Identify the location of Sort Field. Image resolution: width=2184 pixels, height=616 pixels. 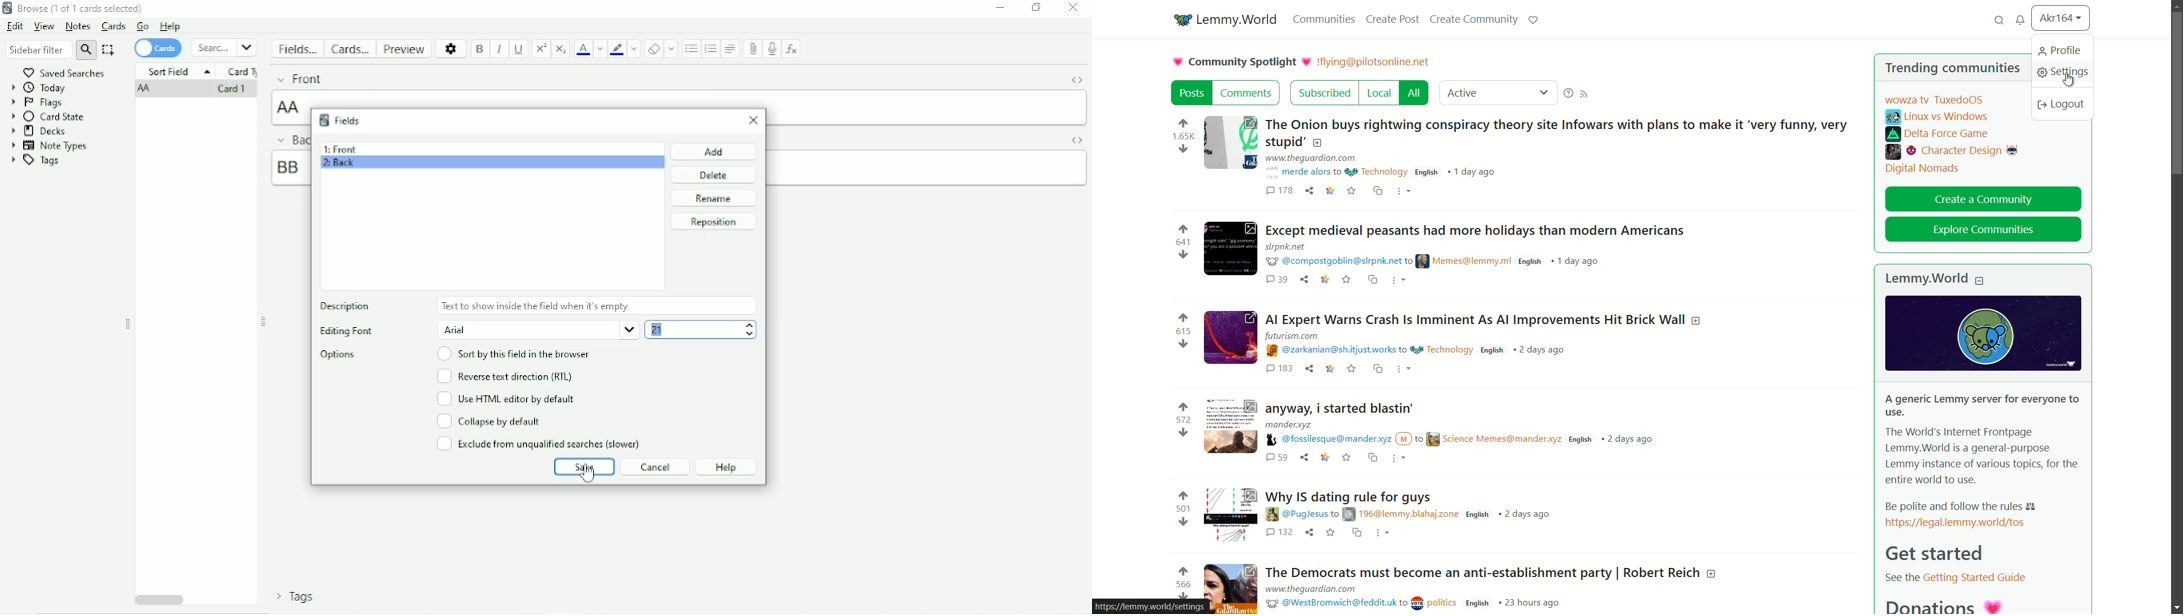
(178, 71).